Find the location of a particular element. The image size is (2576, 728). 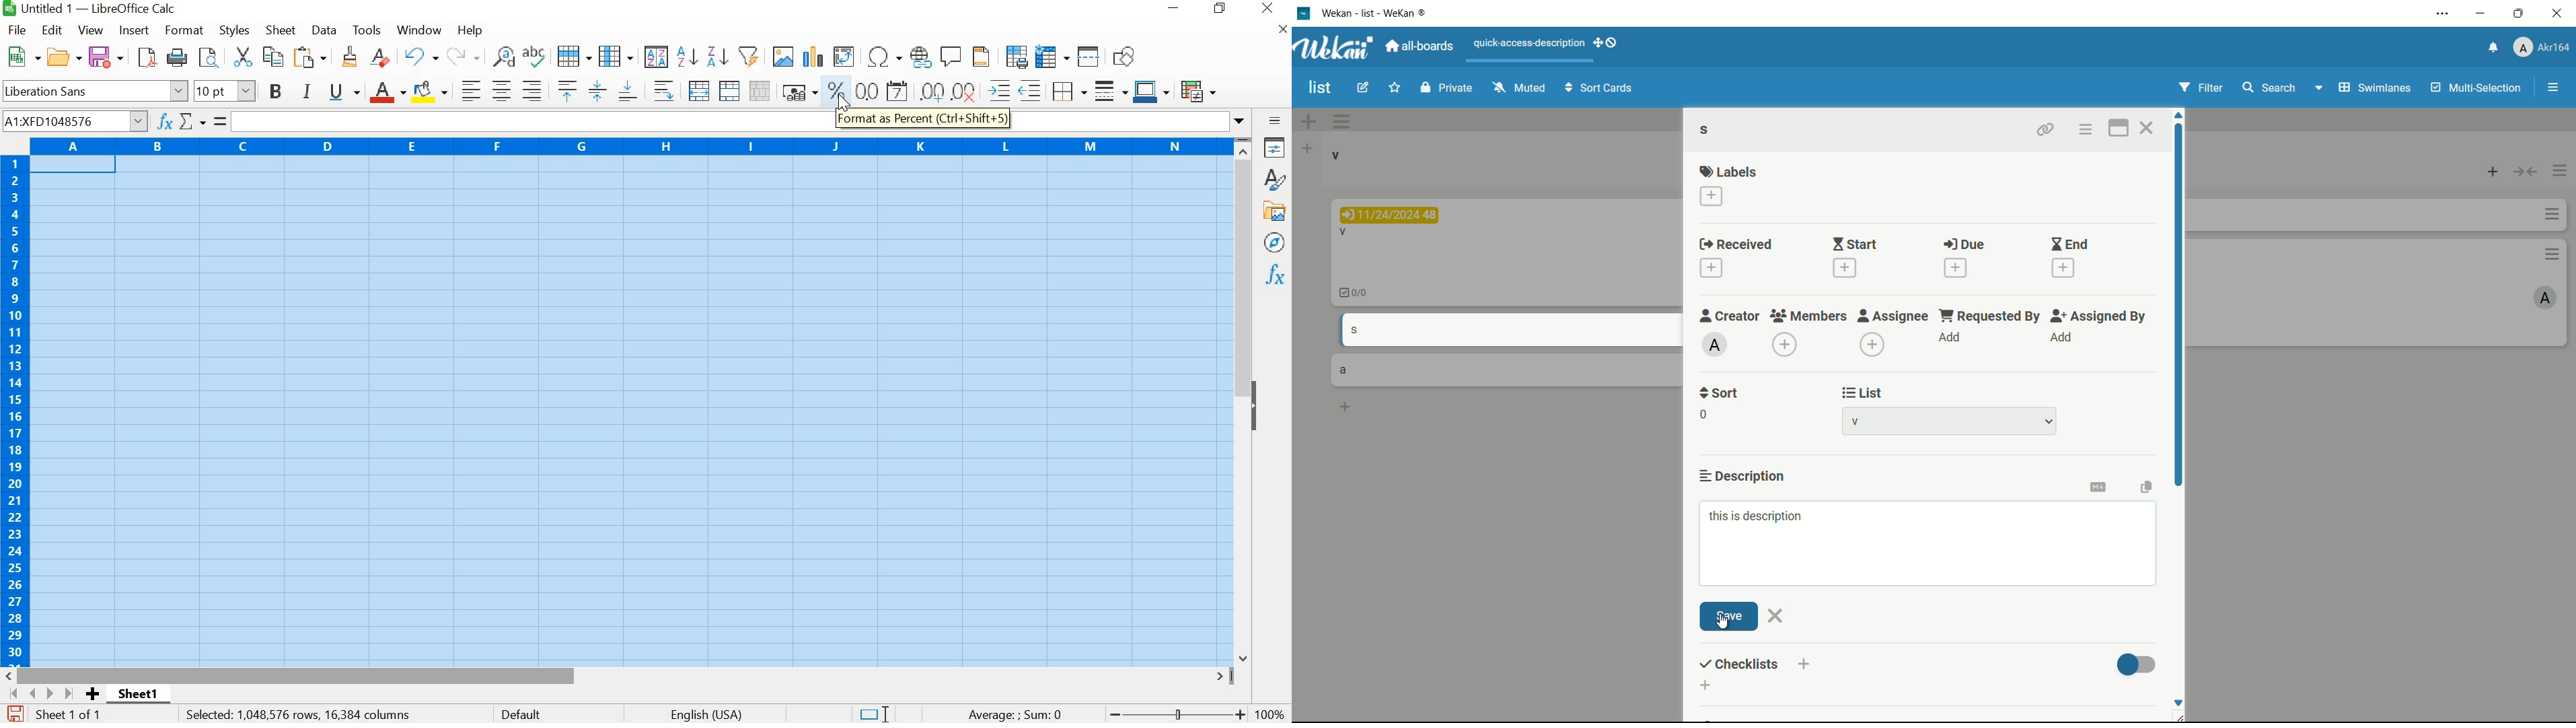

Sort Ascending is located at coordinates (686, 59).